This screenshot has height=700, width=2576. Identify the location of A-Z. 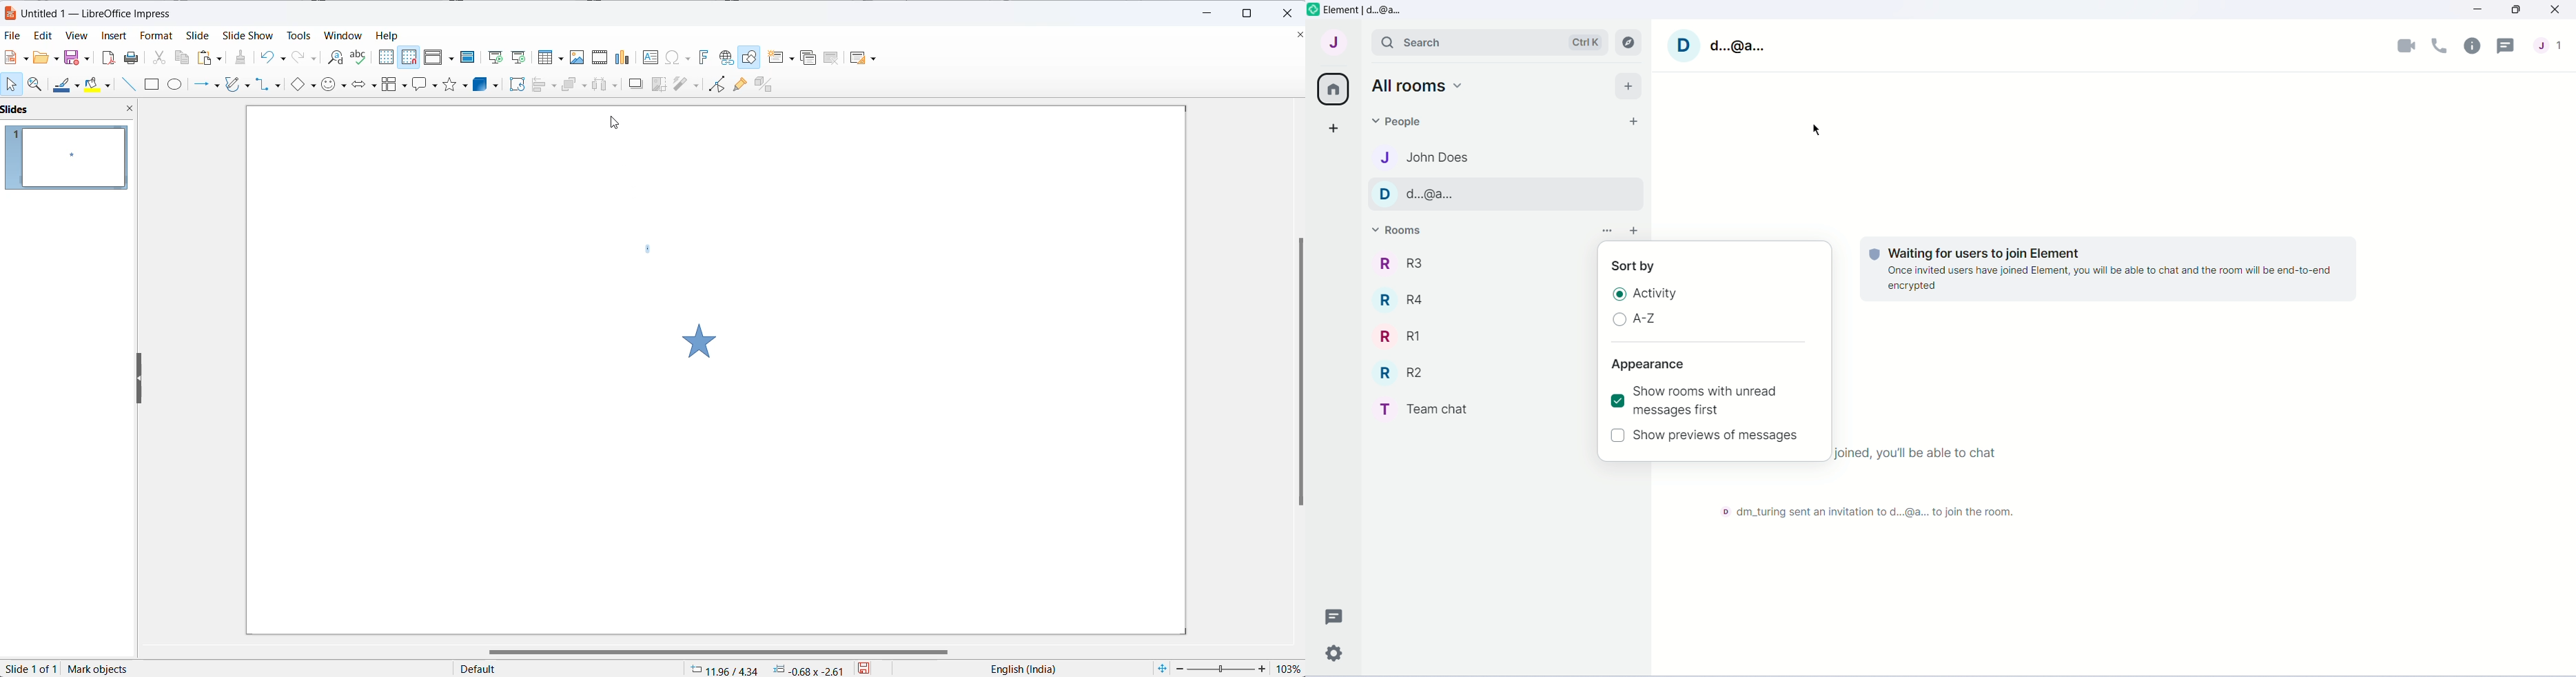
(1644, 319).